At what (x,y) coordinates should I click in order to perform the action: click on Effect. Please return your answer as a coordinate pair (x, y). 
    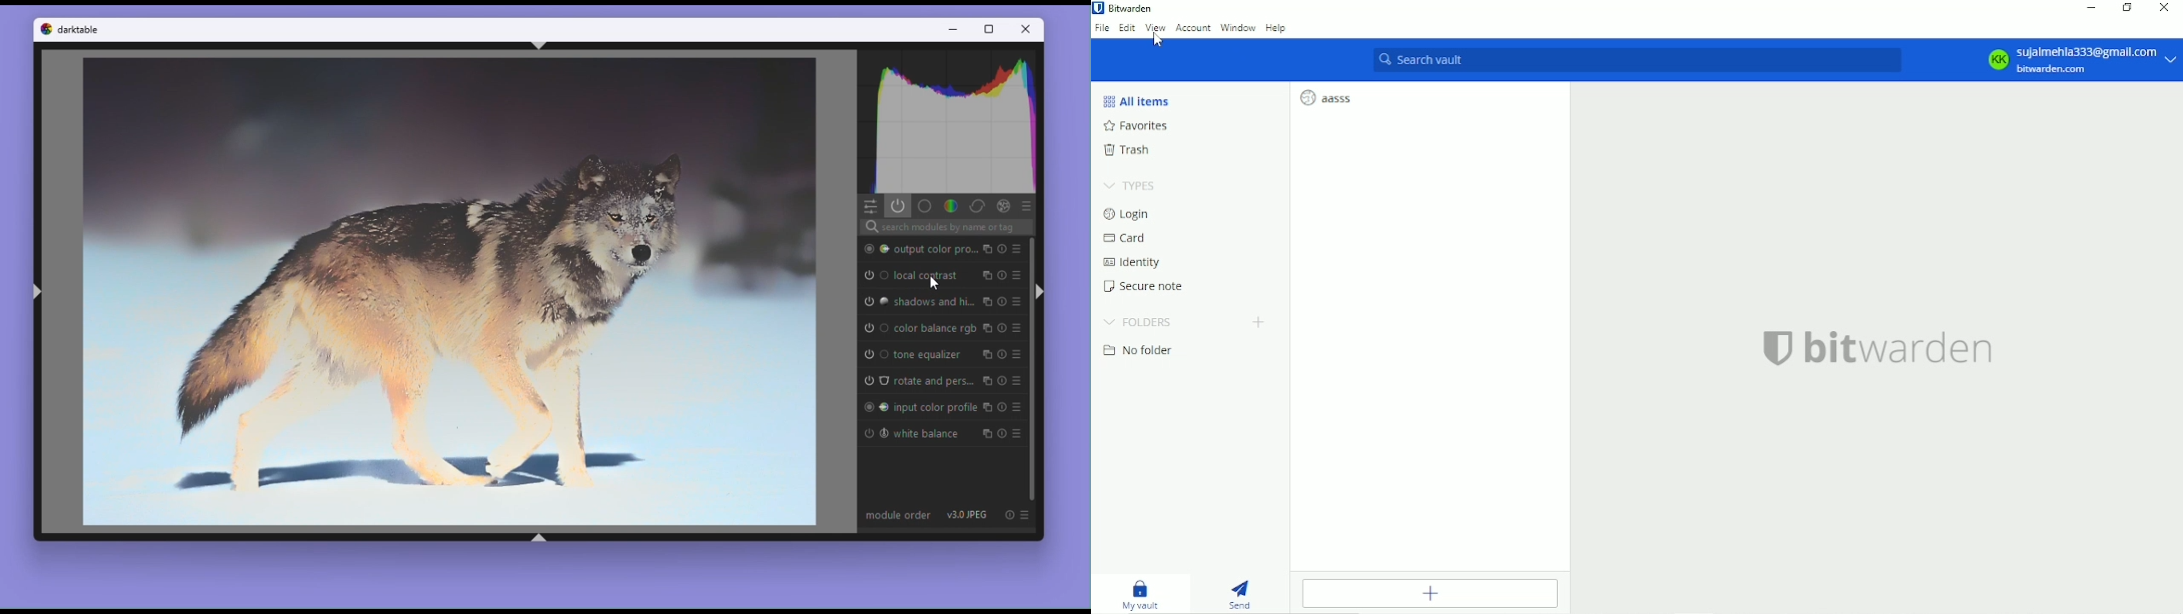
    Looking at the image, I should click on (1002, 205).